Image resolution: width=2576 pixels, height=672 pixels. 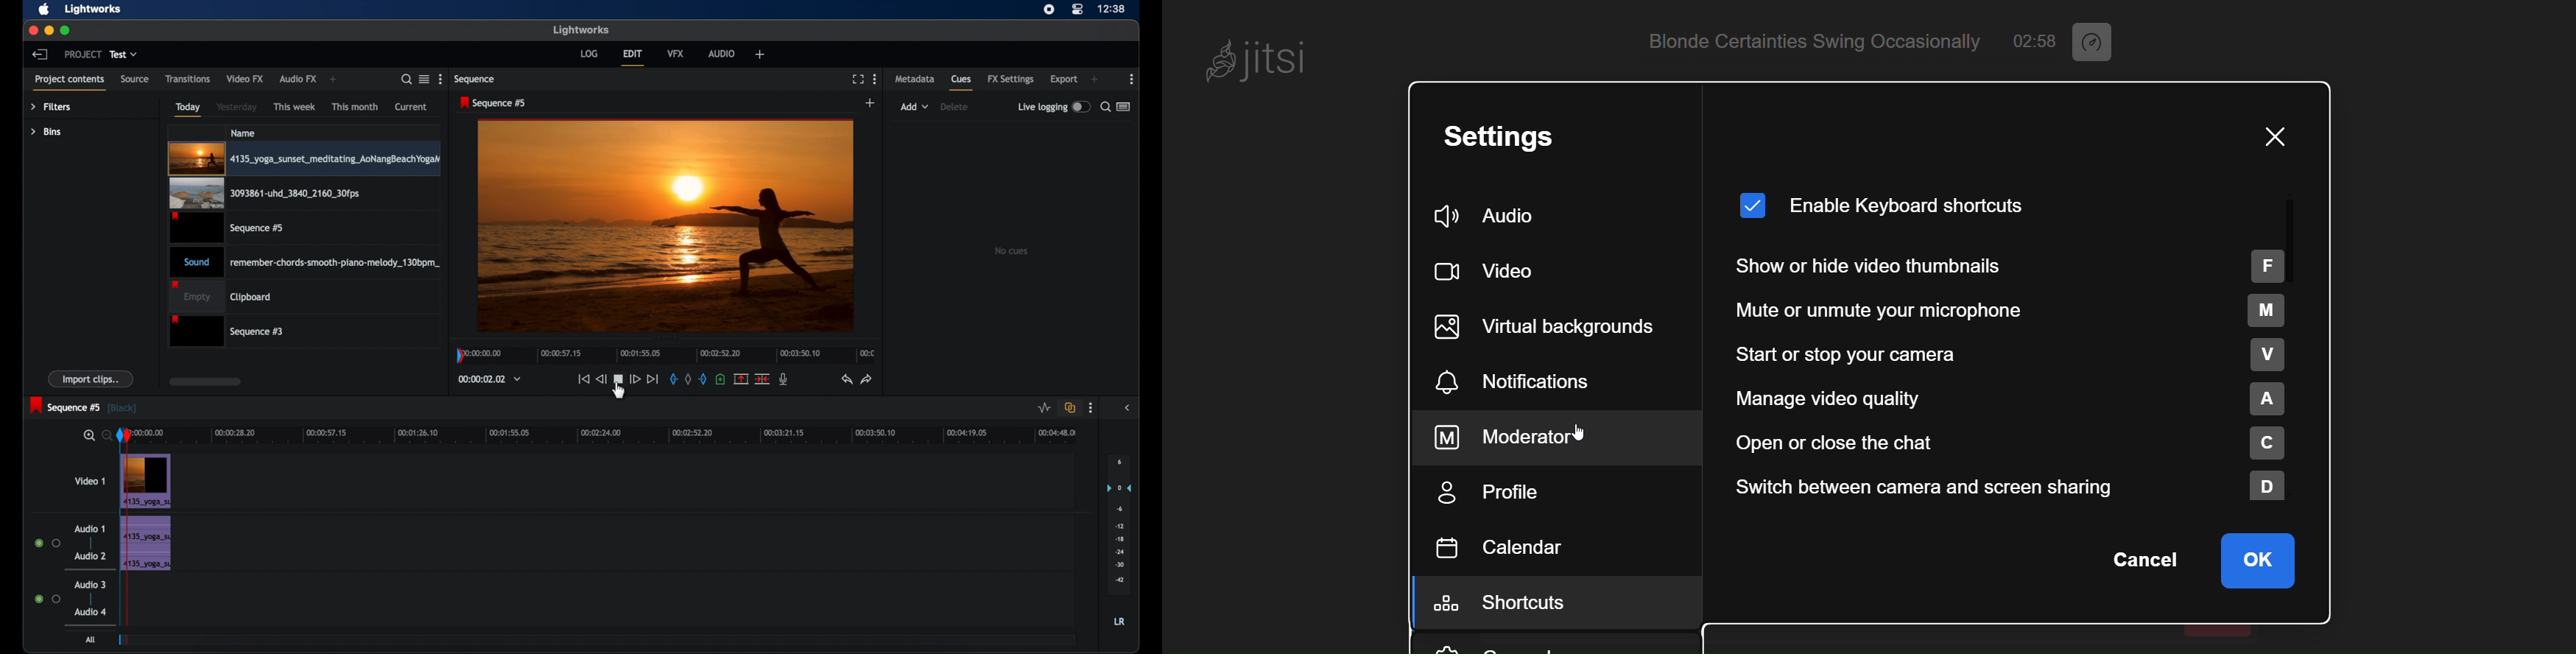 What do you see at coordinates (69, 82) in the screenshot?
I see `project contents` at bounding box center [69, 82].